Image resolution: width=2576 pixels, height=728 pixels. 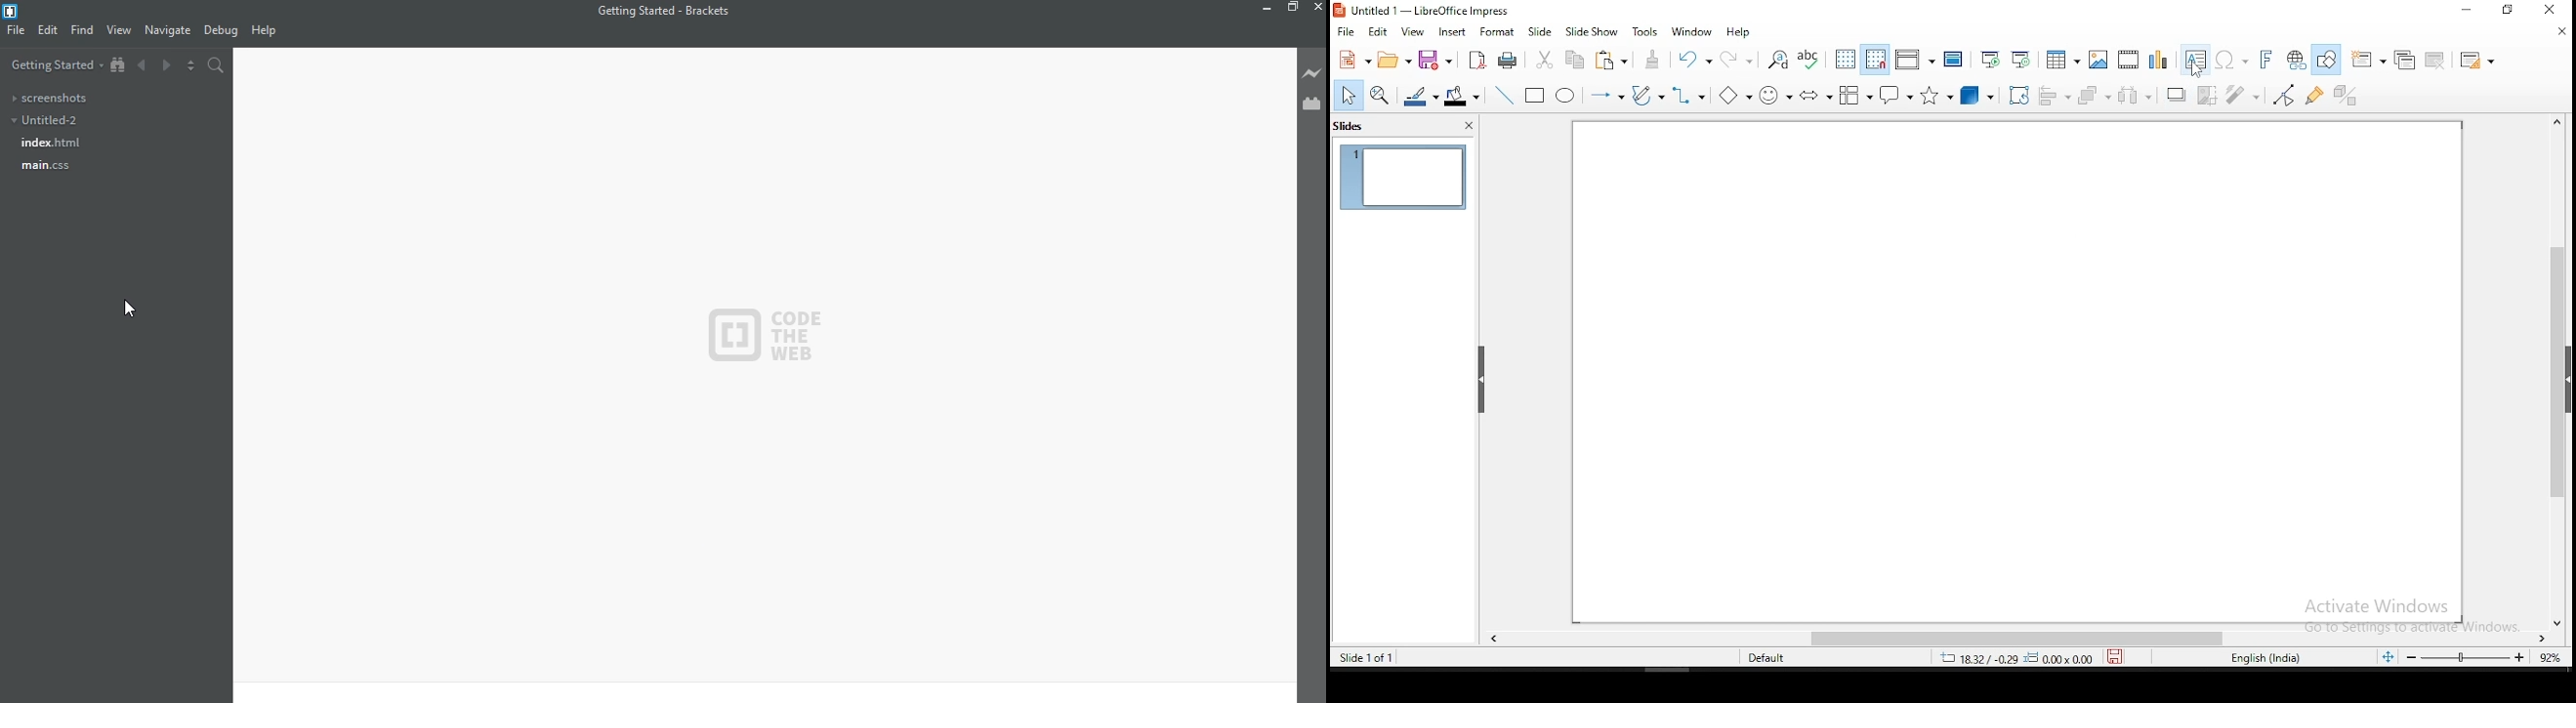 What do you see at coordinates (2099, 60) in the screenshot?
I see `image` at bounding box center [2099, 60].